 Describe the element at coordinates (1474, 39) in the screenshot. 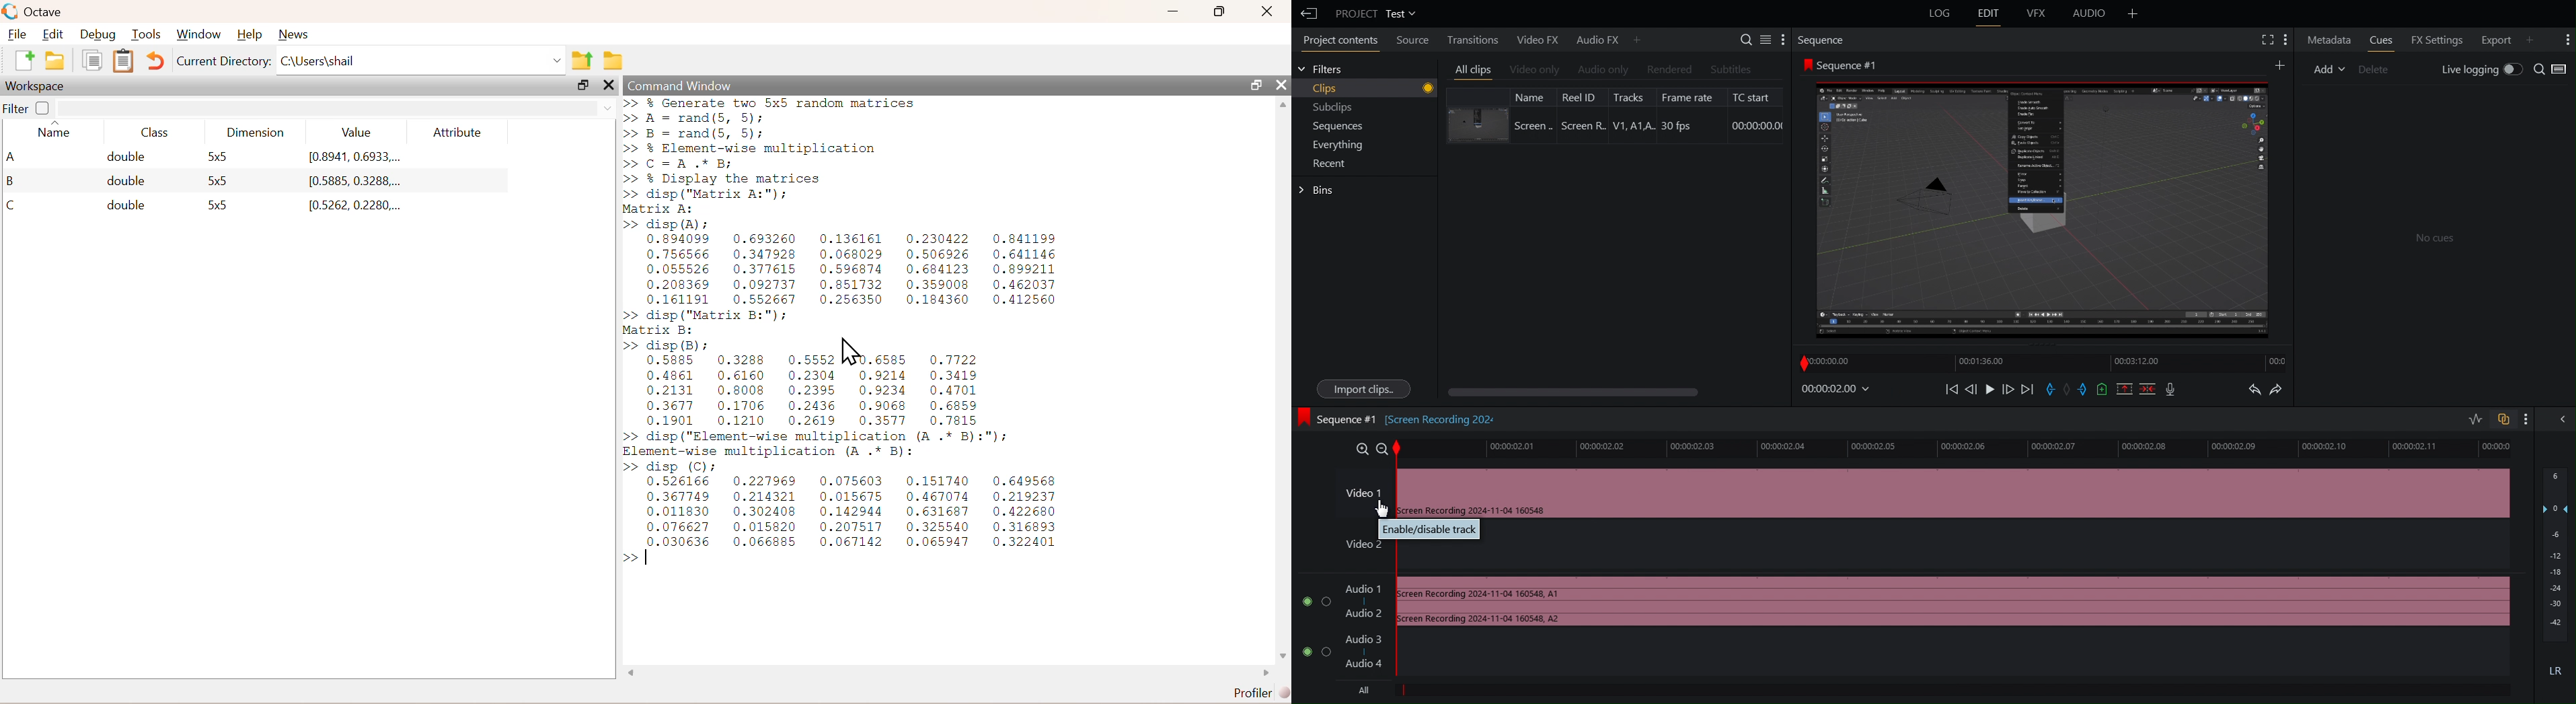

I see `Transitions` at that location.